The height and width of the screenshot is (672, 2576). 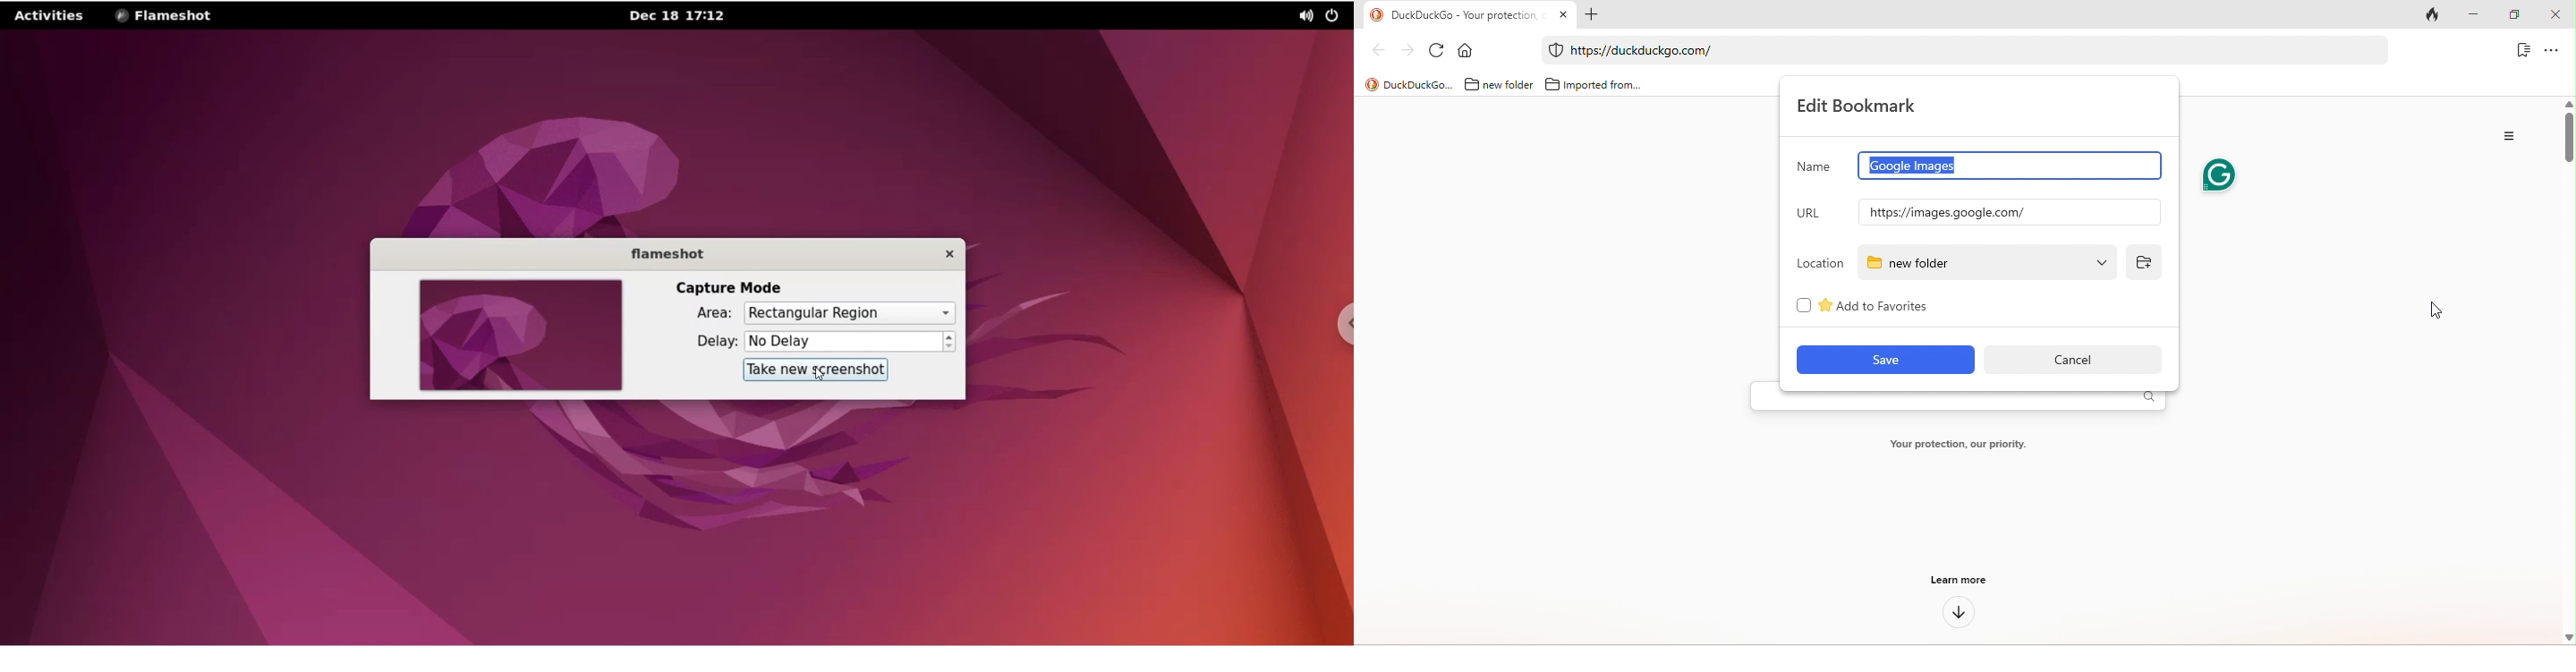 I want to click on refresh, so click(x=1436, y=49).